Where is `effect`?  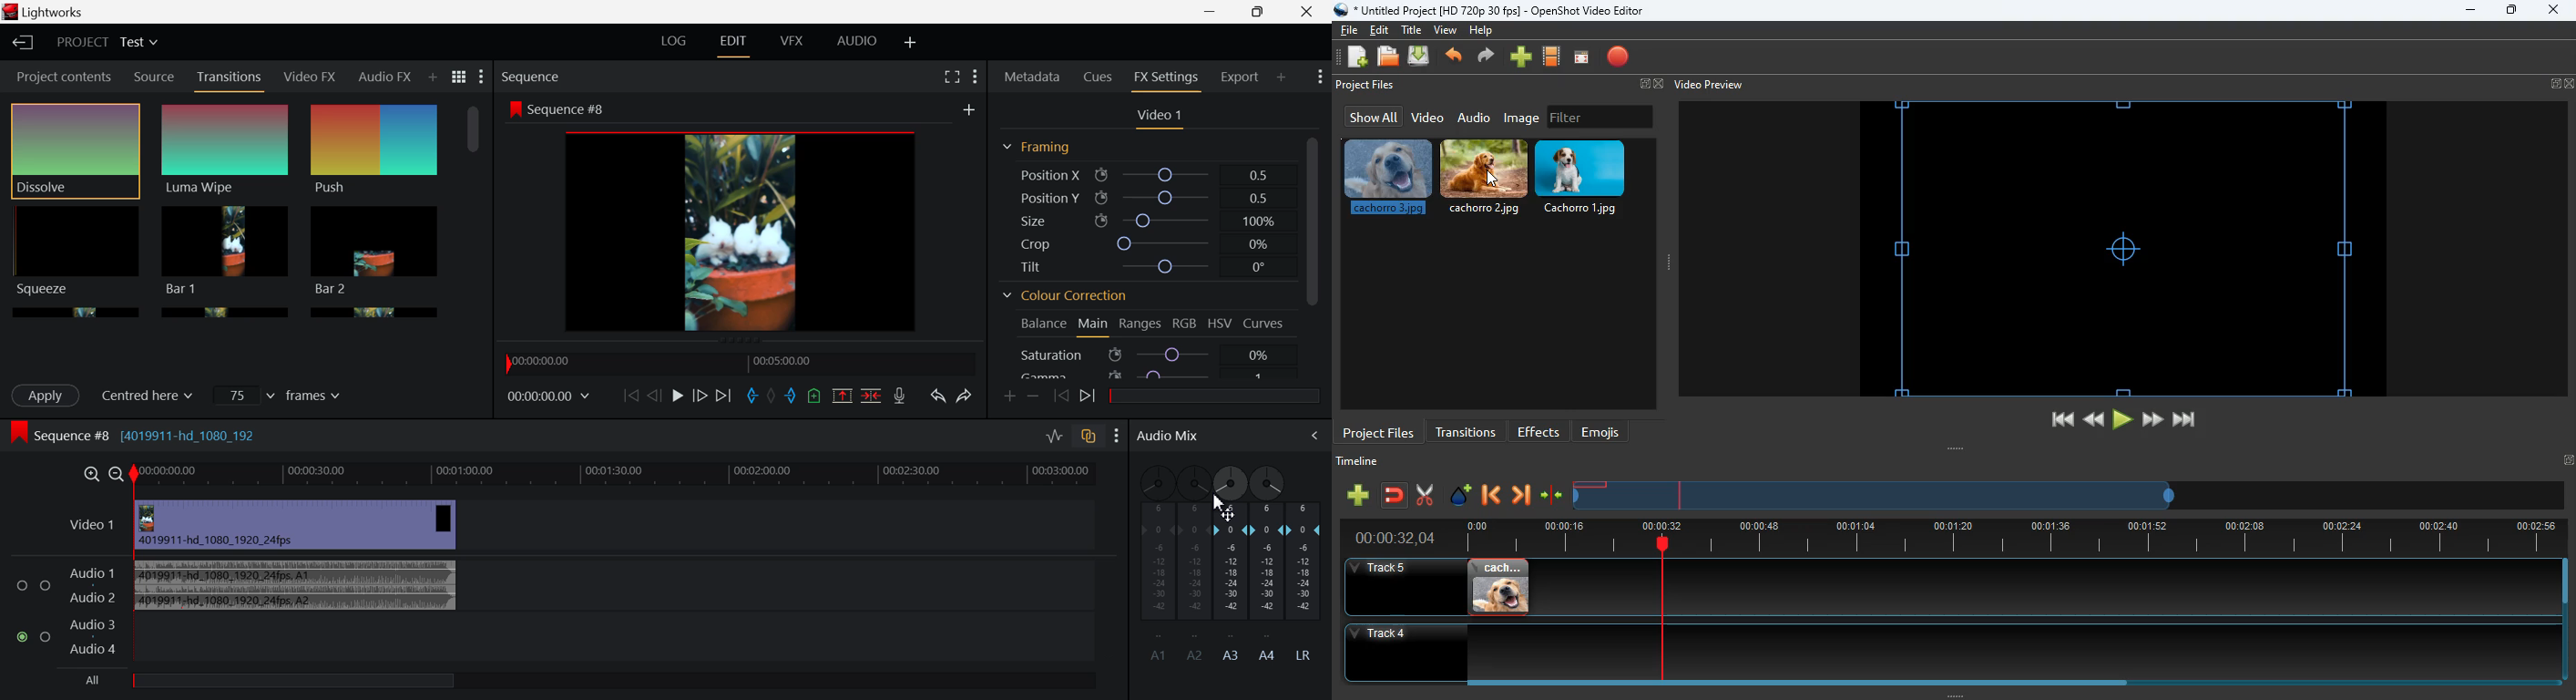 effect is located at coordinates (1461, 497).